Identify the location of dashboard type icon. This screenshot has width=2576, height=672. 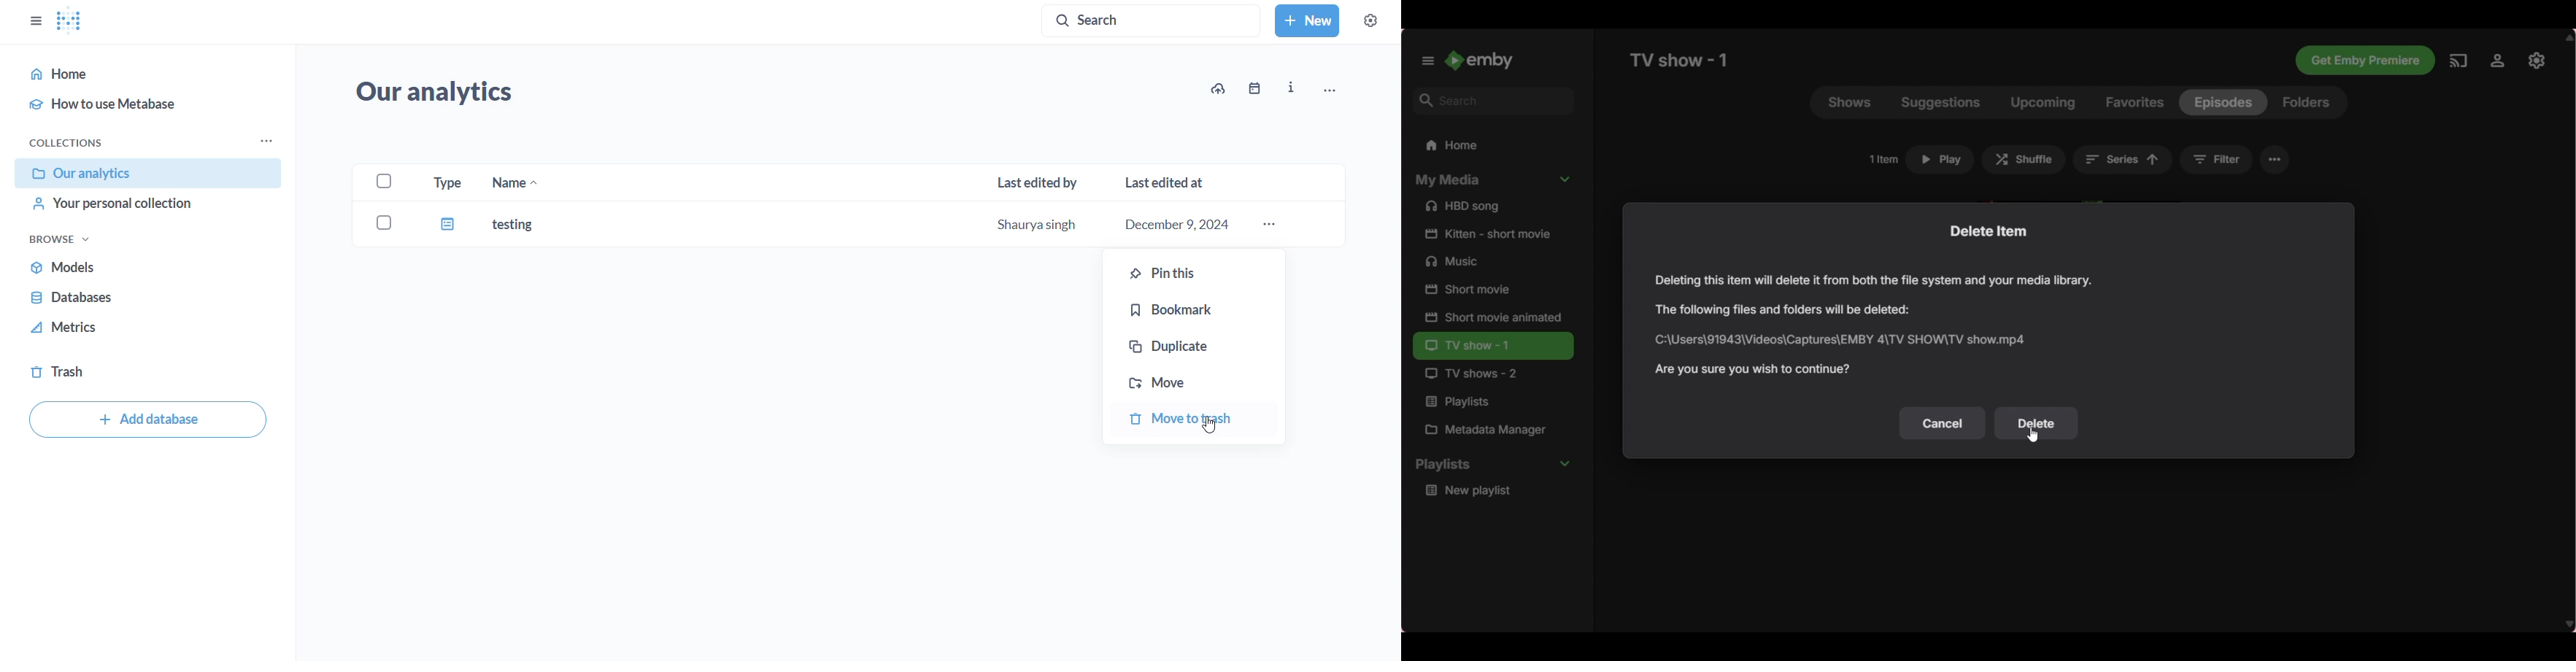
(450, 227).